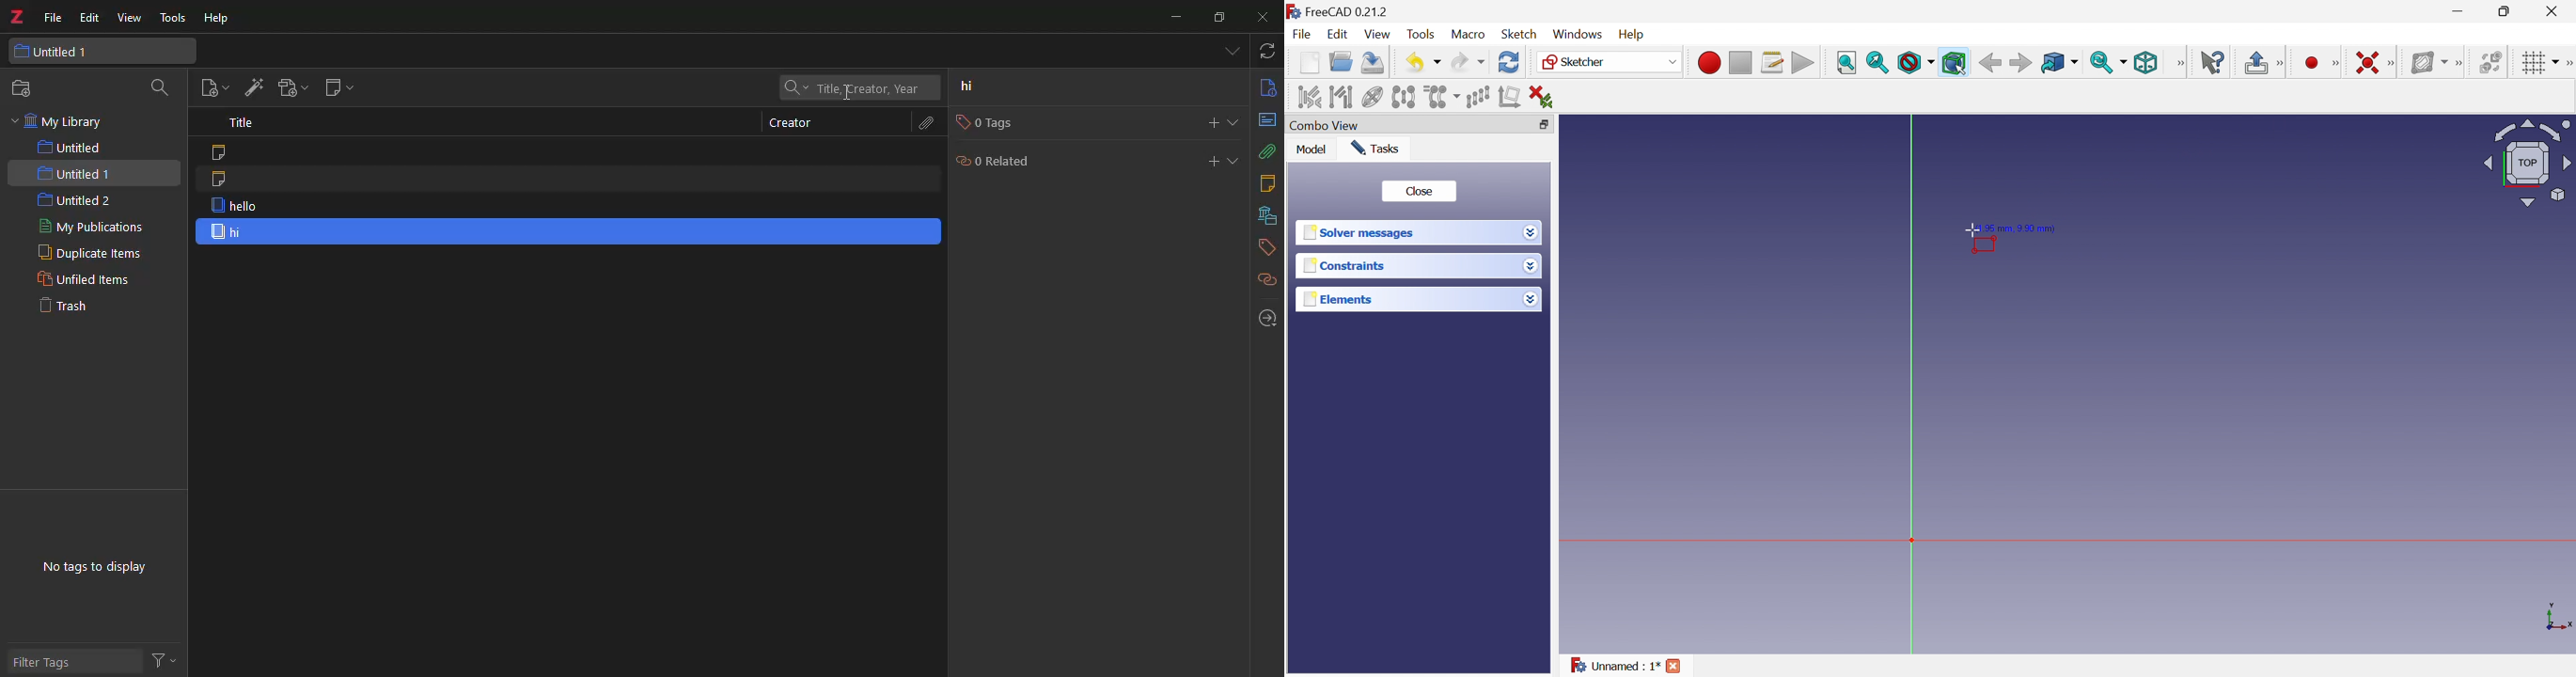 The width and height of the screenshot is (2576, 700). Describe the element at coordinates (1204, 162) in the screenshot. I see `add` at that location.